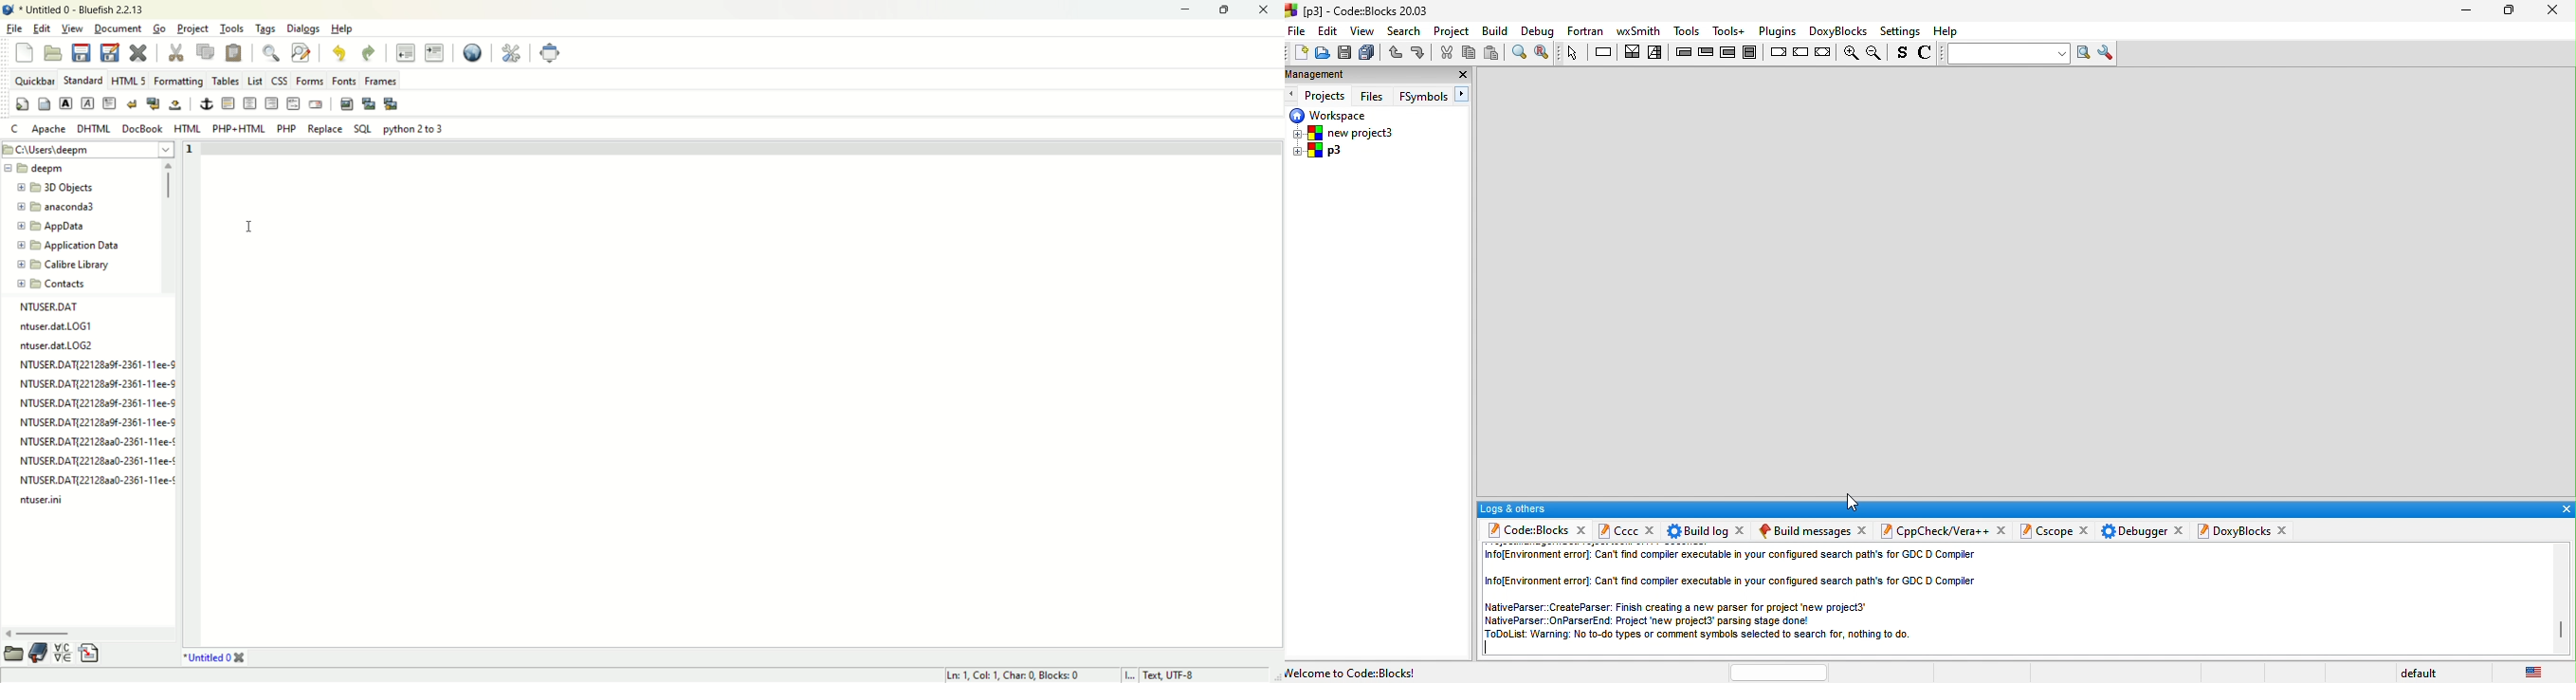 The height and width of the screenshot is (700, 2576). What do you see at coordinates (381, 82) in the screenshot?
I see `frames` at bounding box center [381, 82].